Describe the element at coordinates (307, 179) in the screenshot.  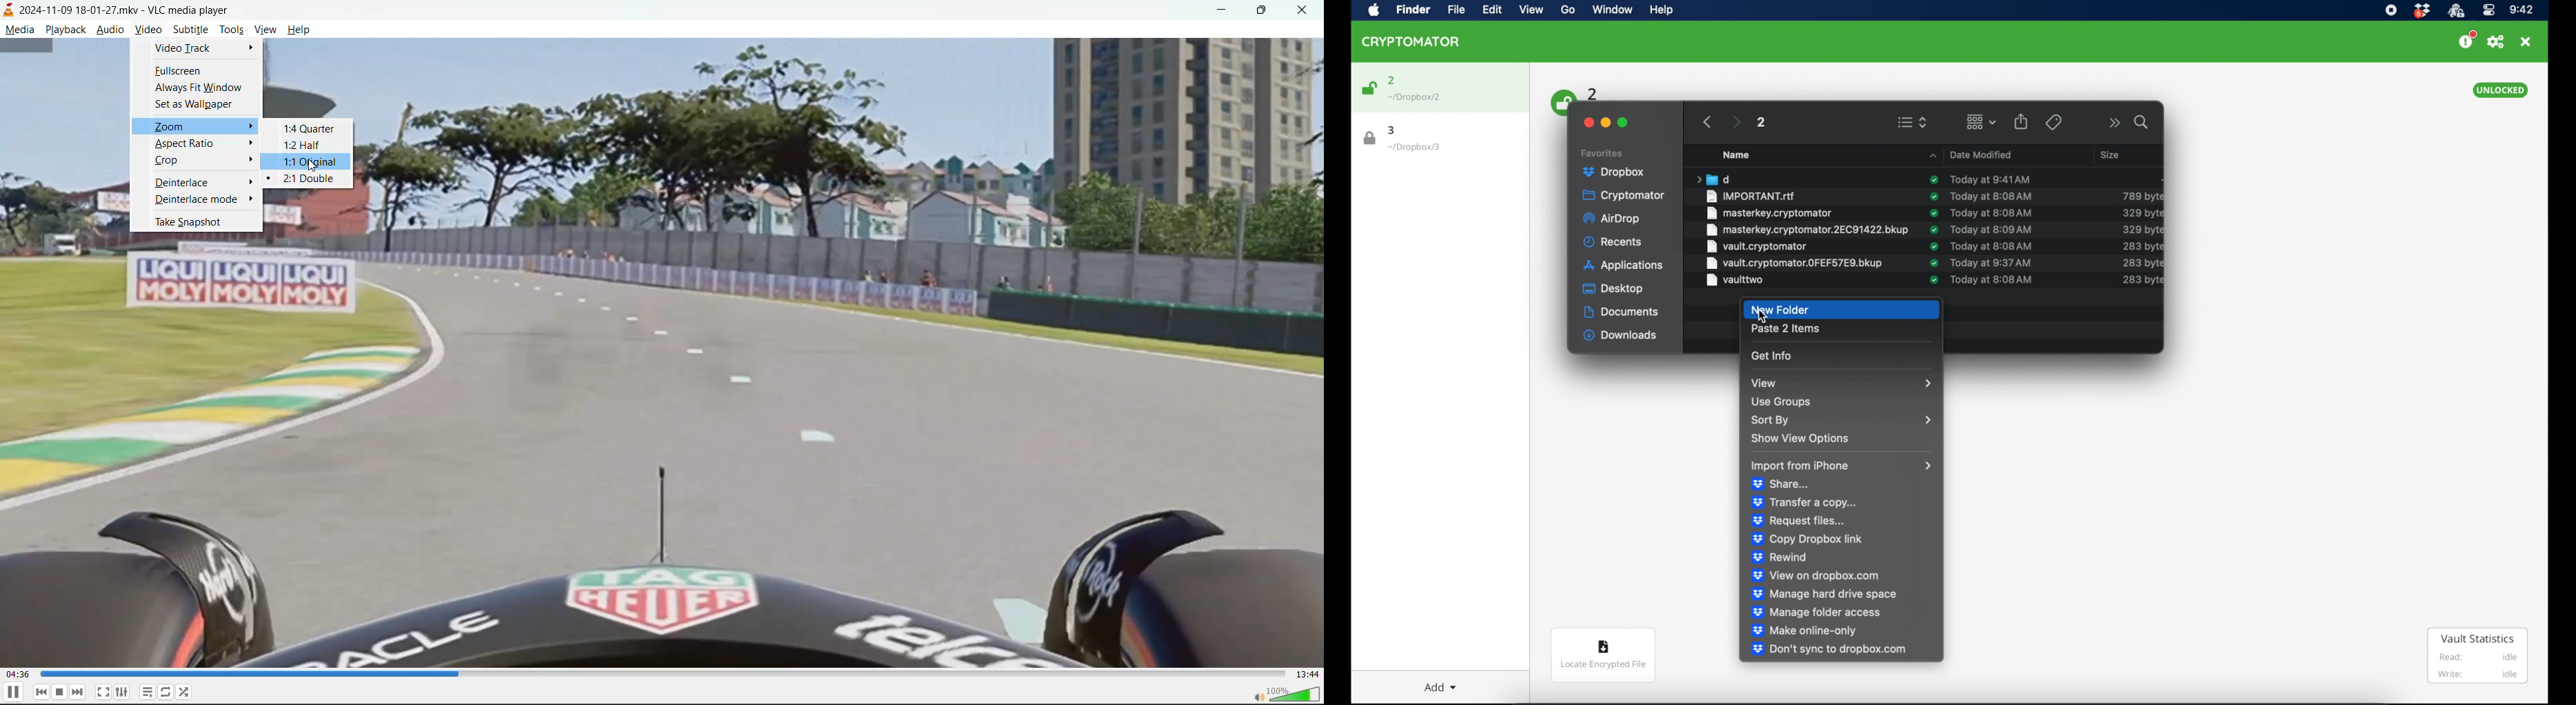
I see `2:1 double` at that location.